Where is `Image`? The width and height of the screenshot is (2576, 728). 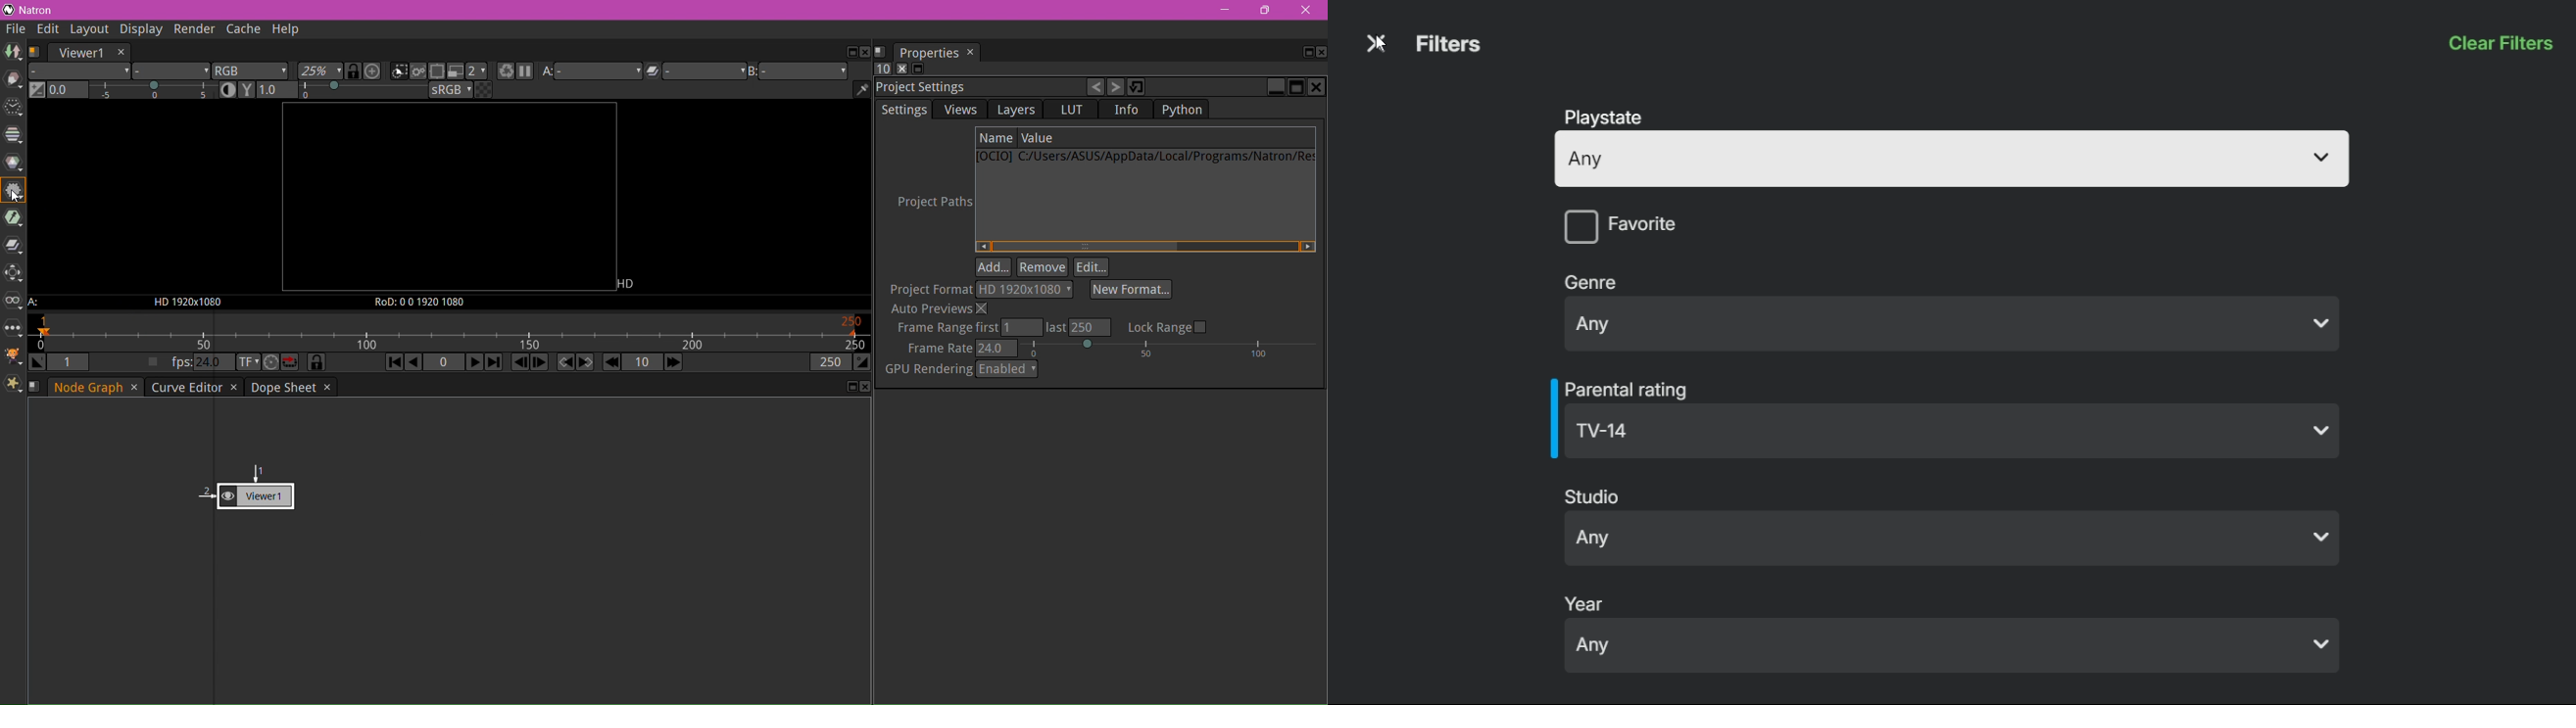 Image is located at coordinates (12, 53).